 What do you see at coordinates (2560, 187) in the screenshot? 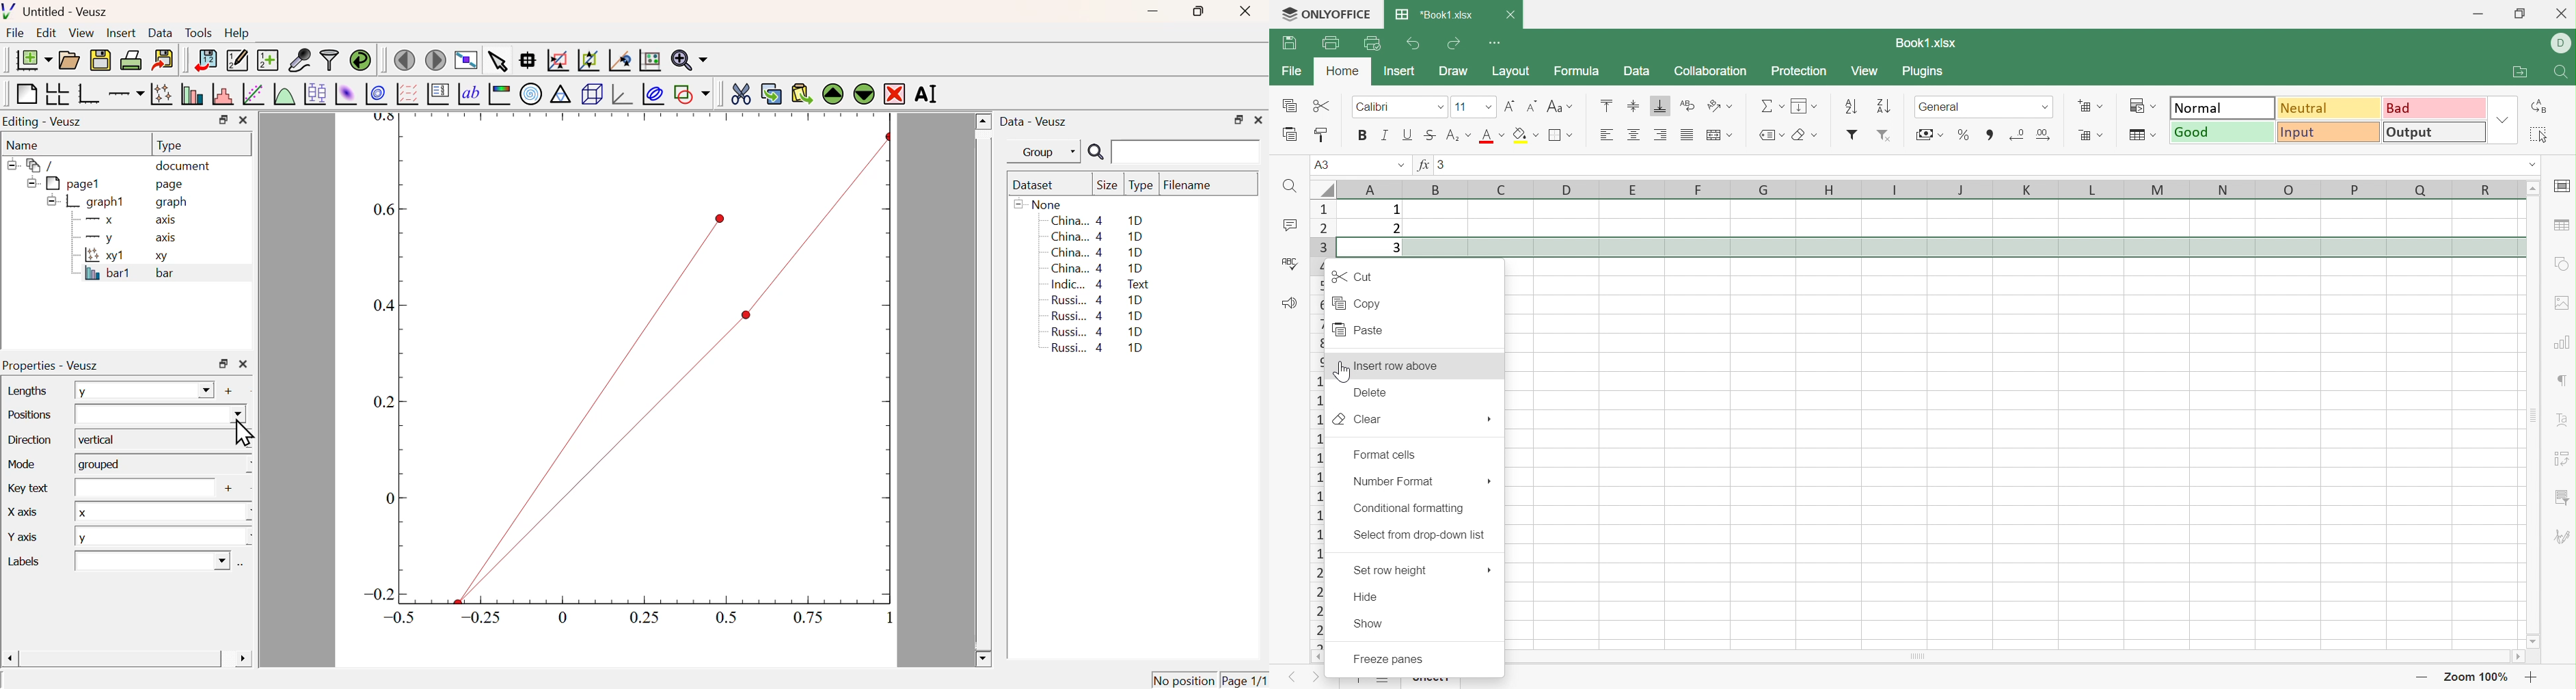
I see `Slide settings` at bounding box center [2560, 187].